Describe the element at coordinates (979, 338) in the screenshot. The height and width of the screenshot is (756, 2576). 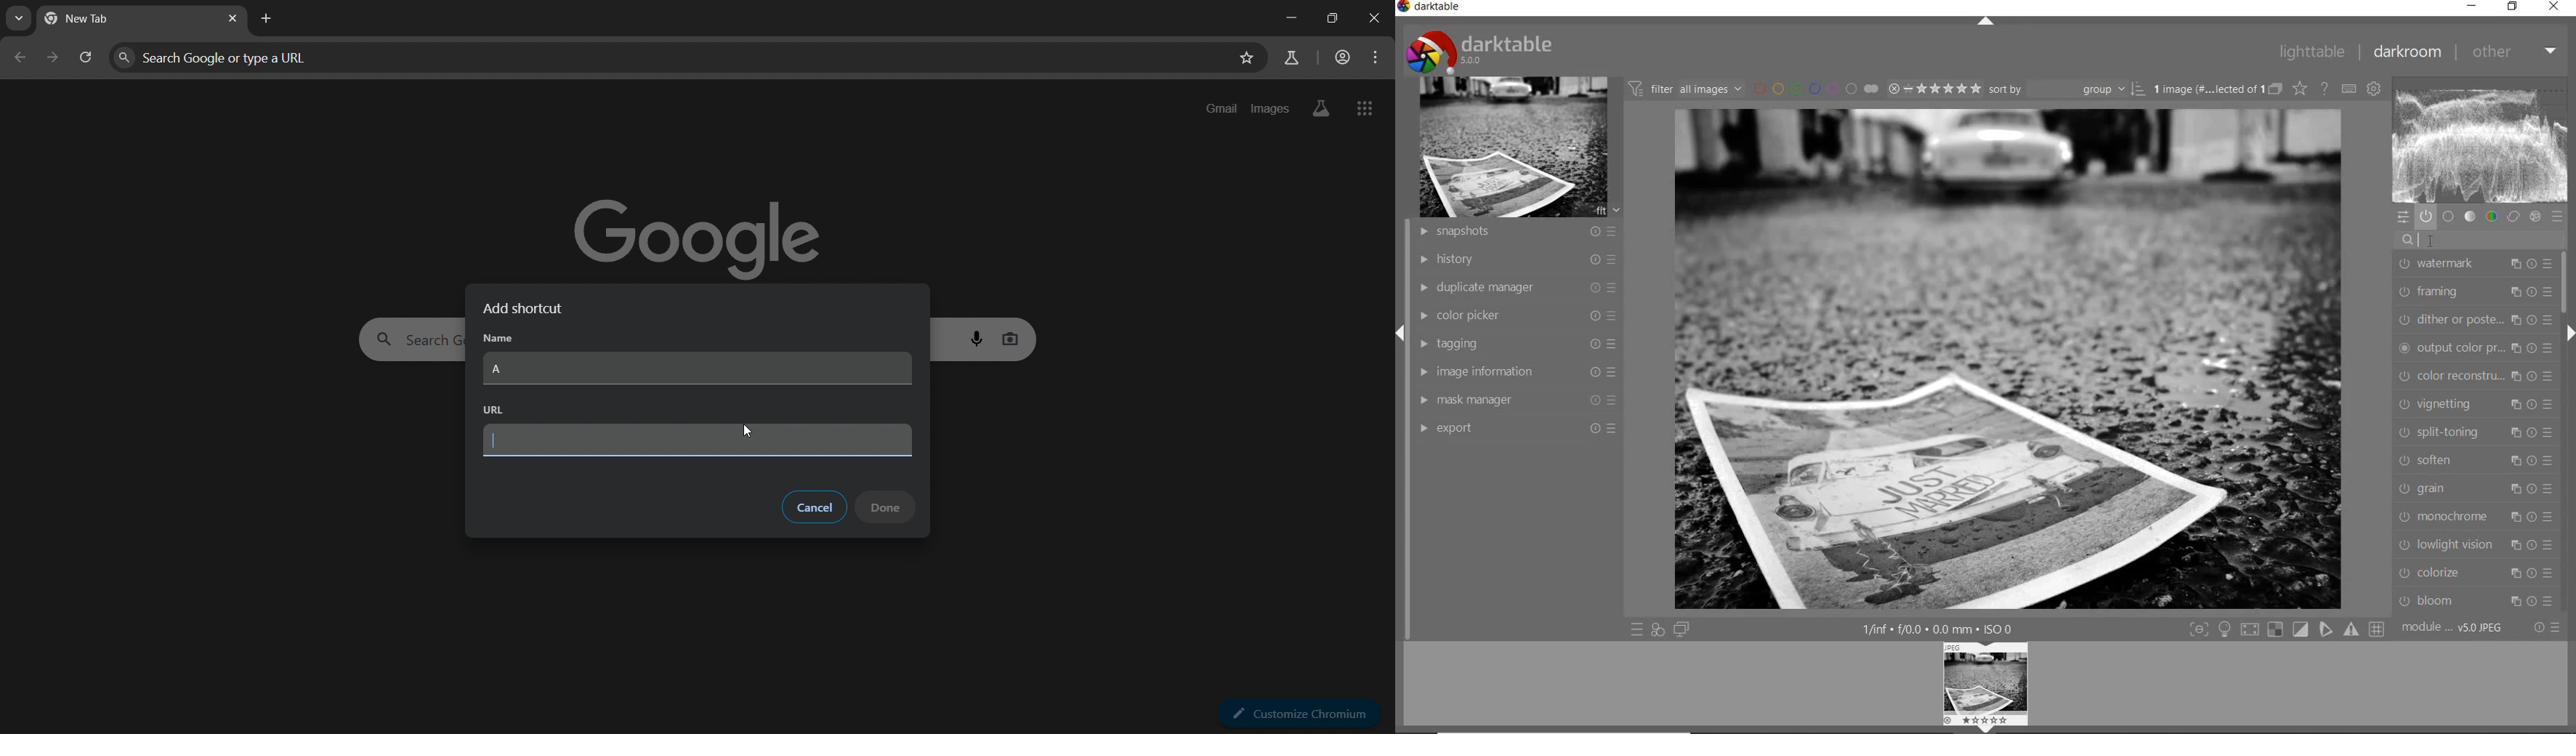
I see `voice search` at that location.